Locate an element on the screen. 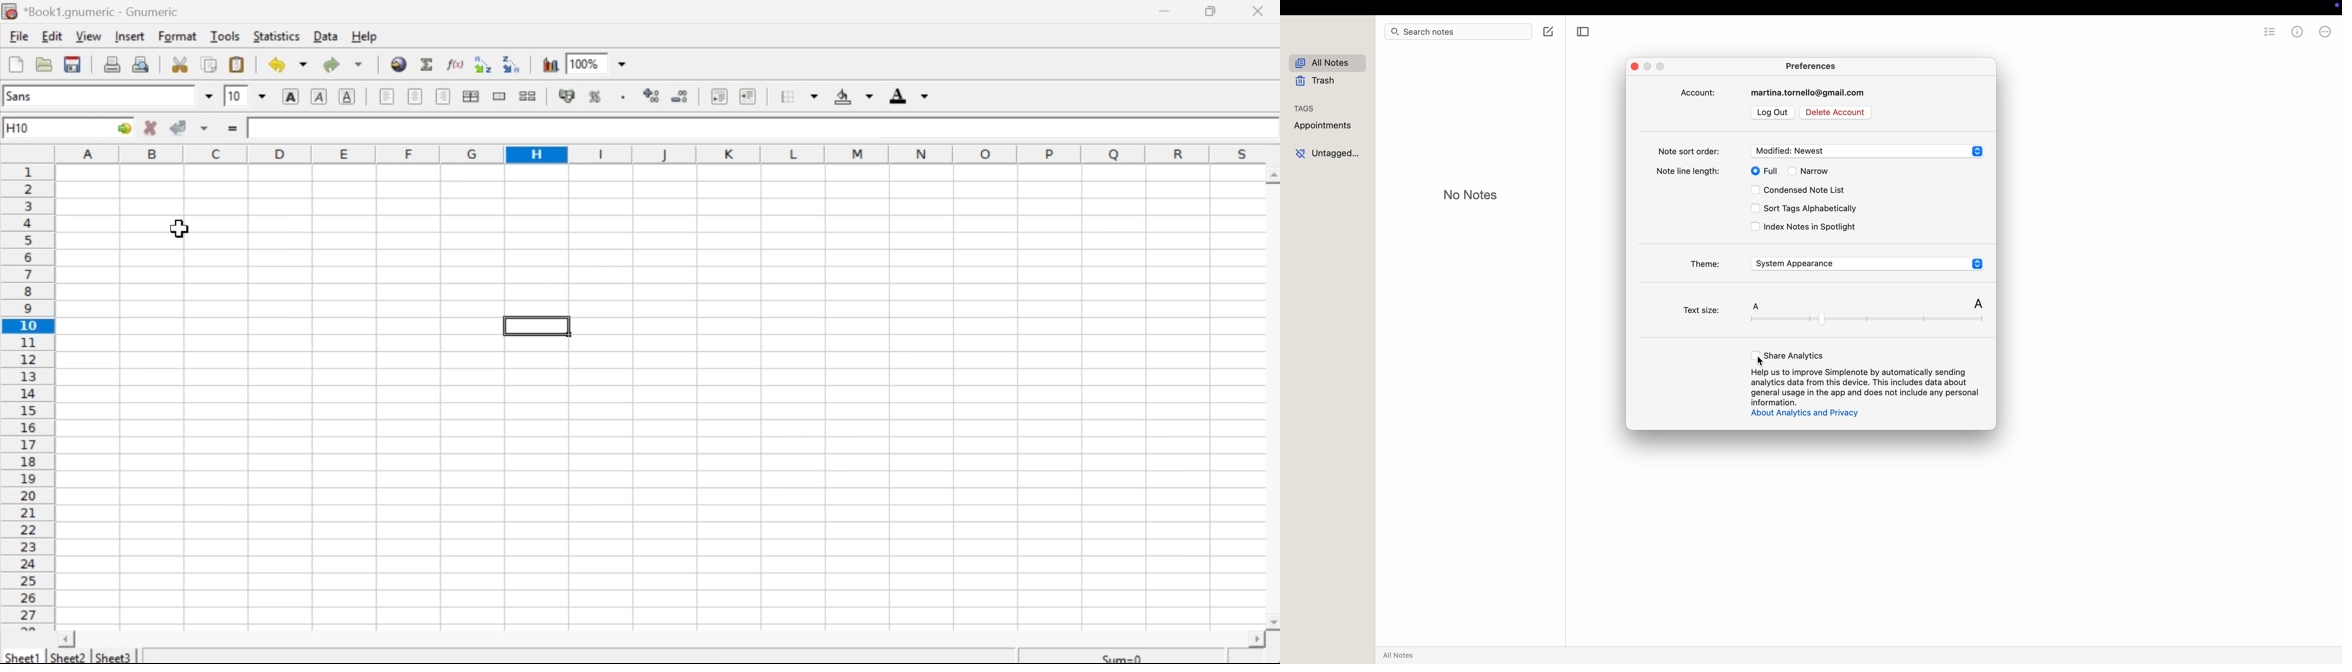 This screenshot has width=2352, height=672. Insert is located at coordinates (131, 37).